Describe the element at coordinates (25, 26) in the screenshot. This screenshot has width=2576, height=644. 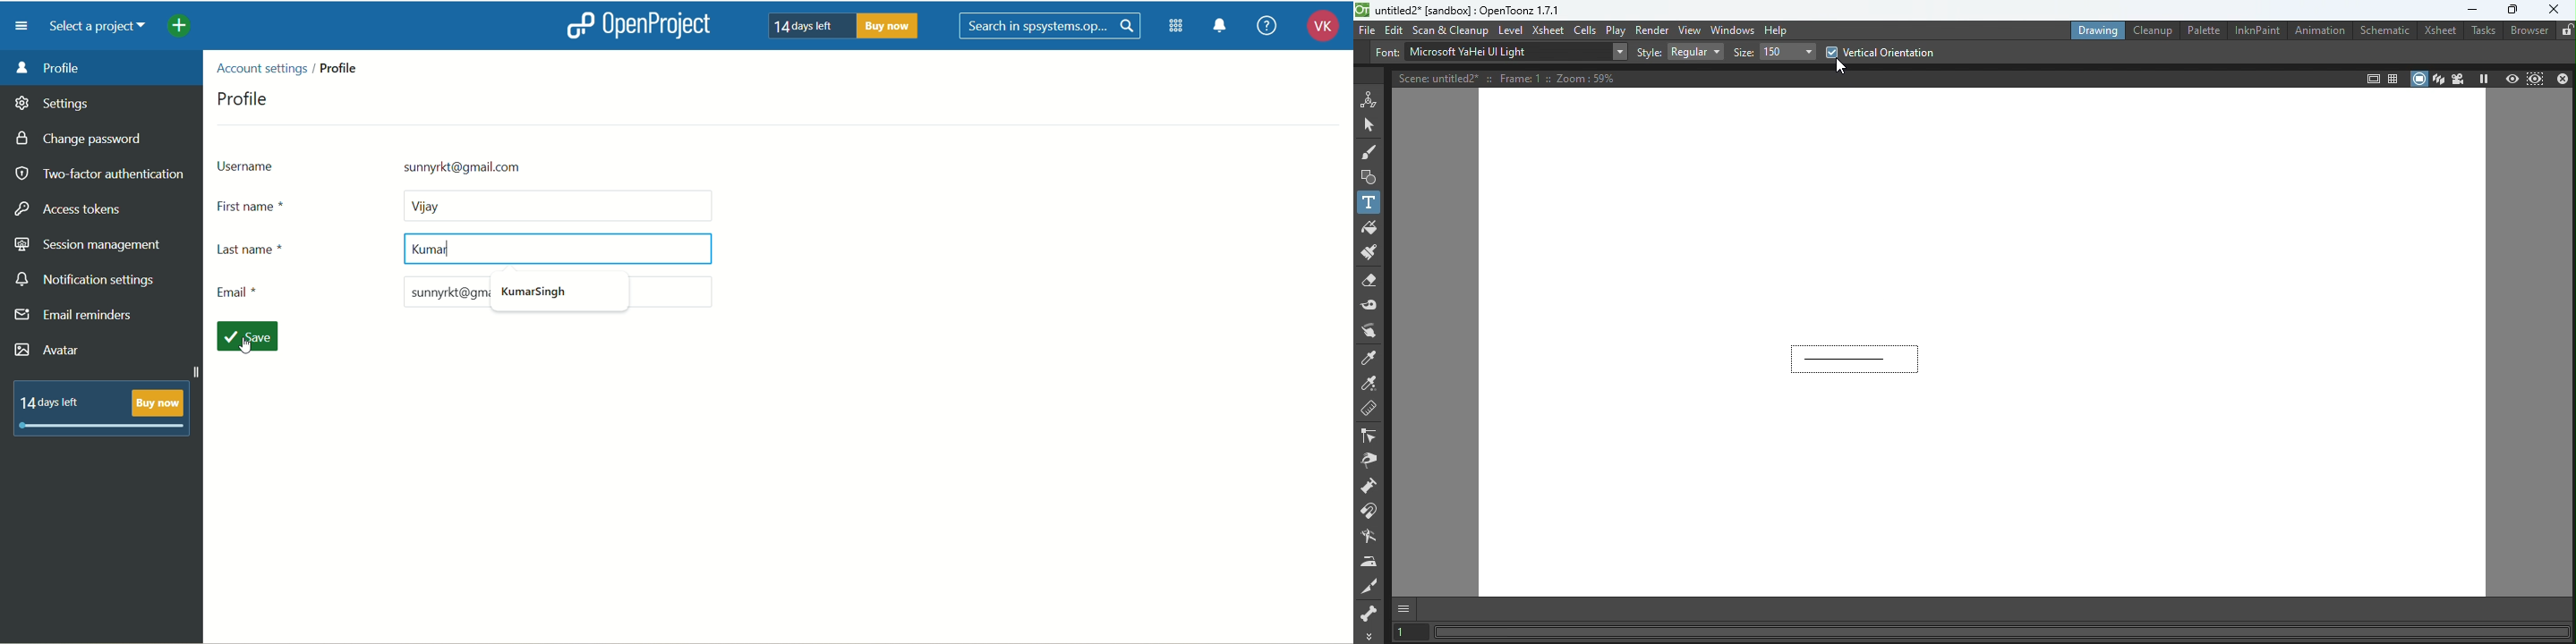
I see `menu` at that location.